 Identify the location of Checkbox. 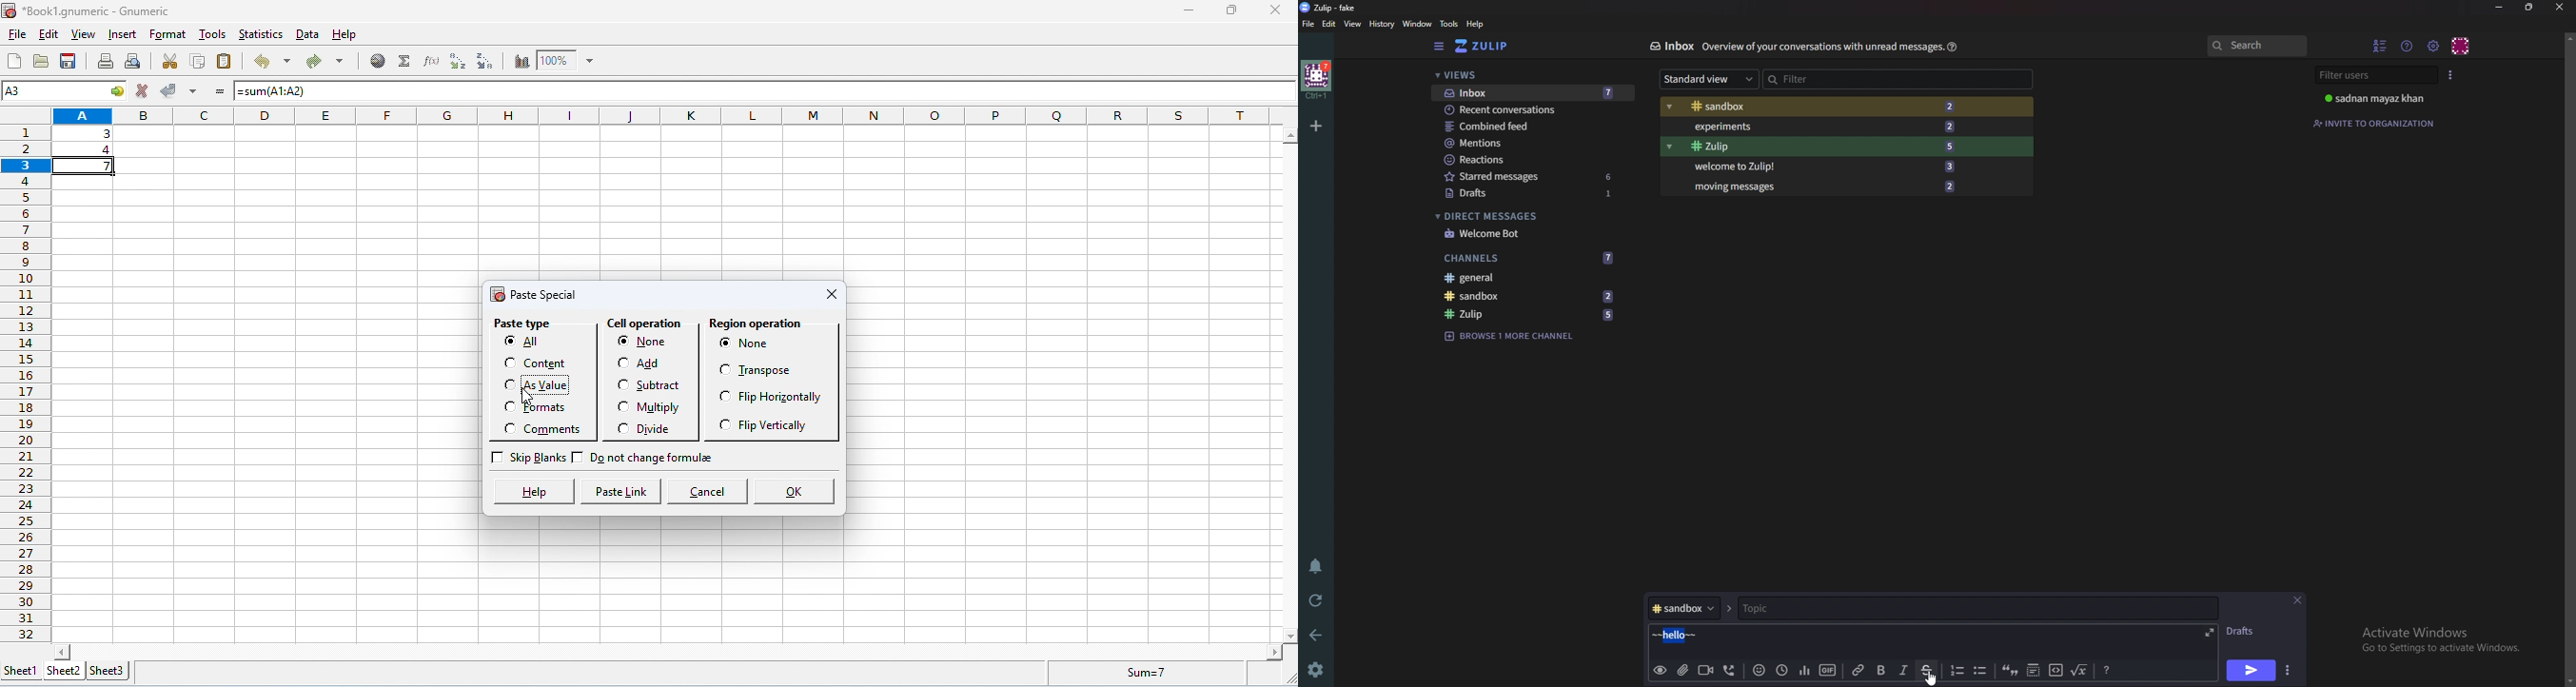
(724, 342).